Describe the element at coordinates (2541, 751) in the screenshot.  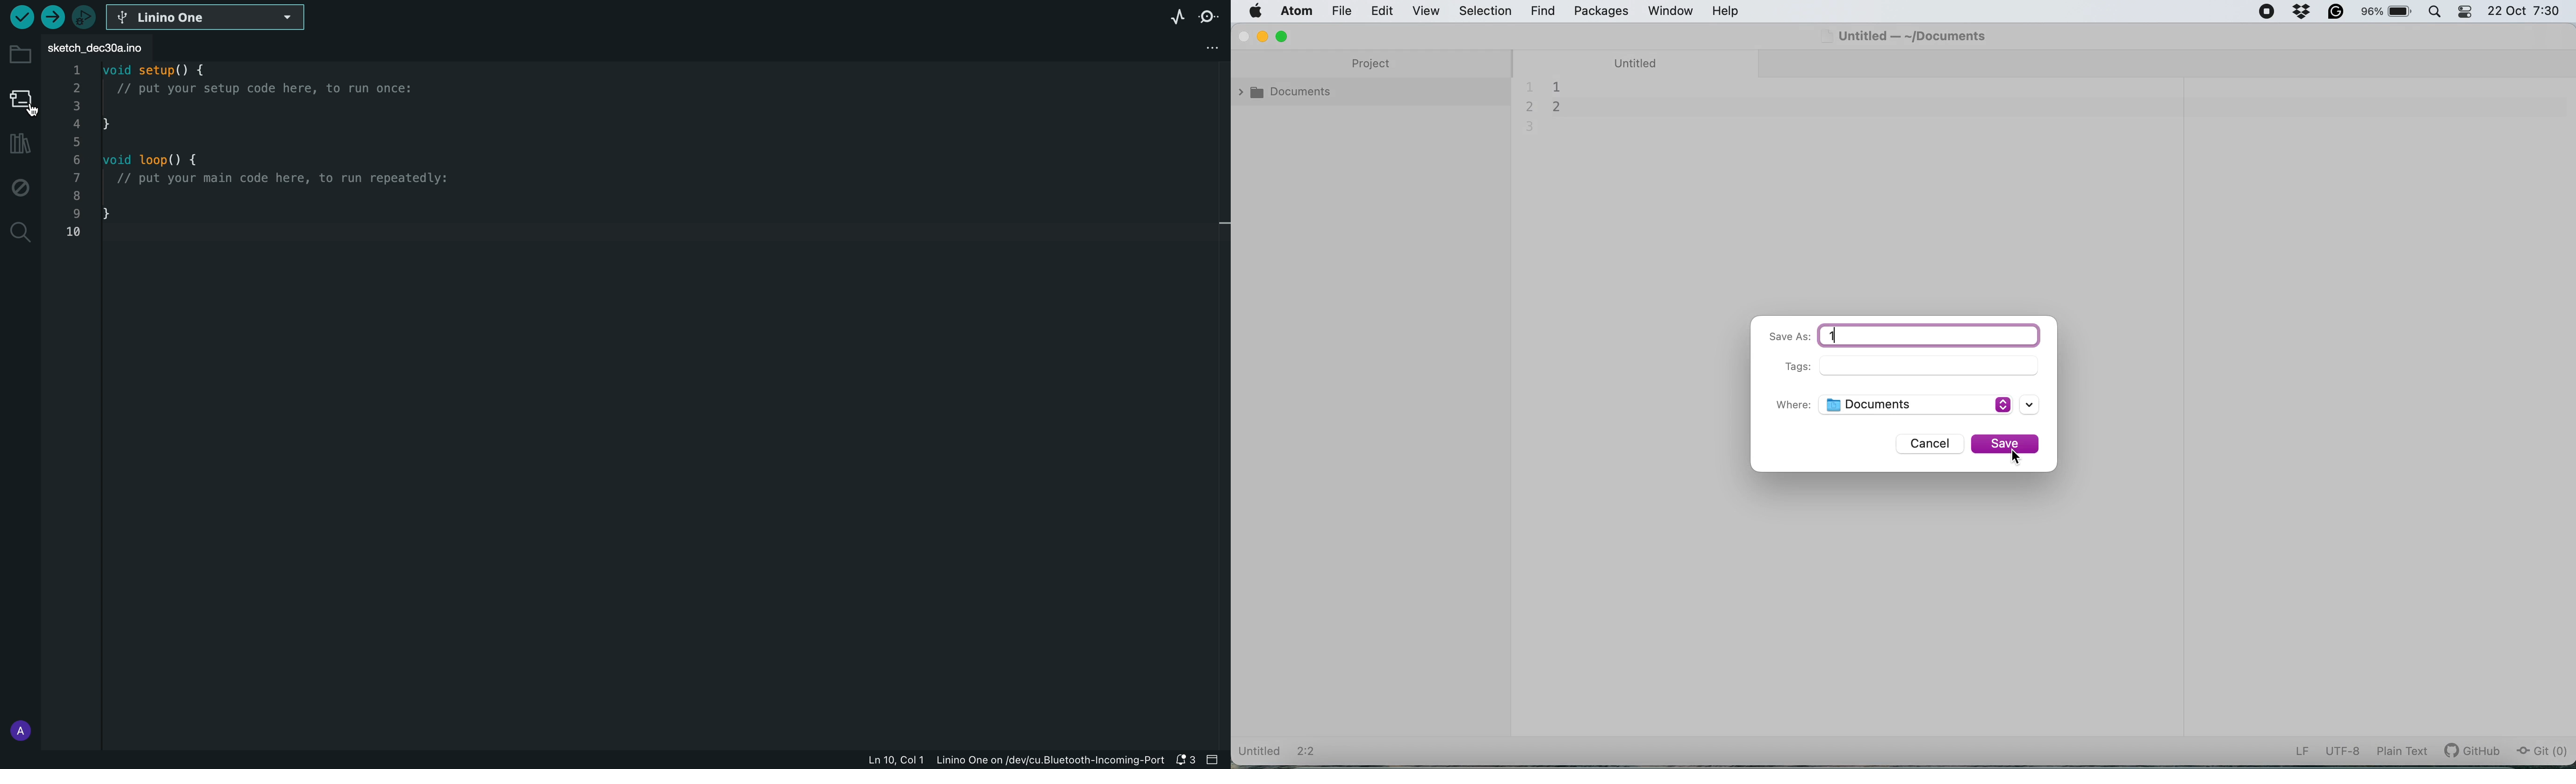
I see `git (0)` at that location.